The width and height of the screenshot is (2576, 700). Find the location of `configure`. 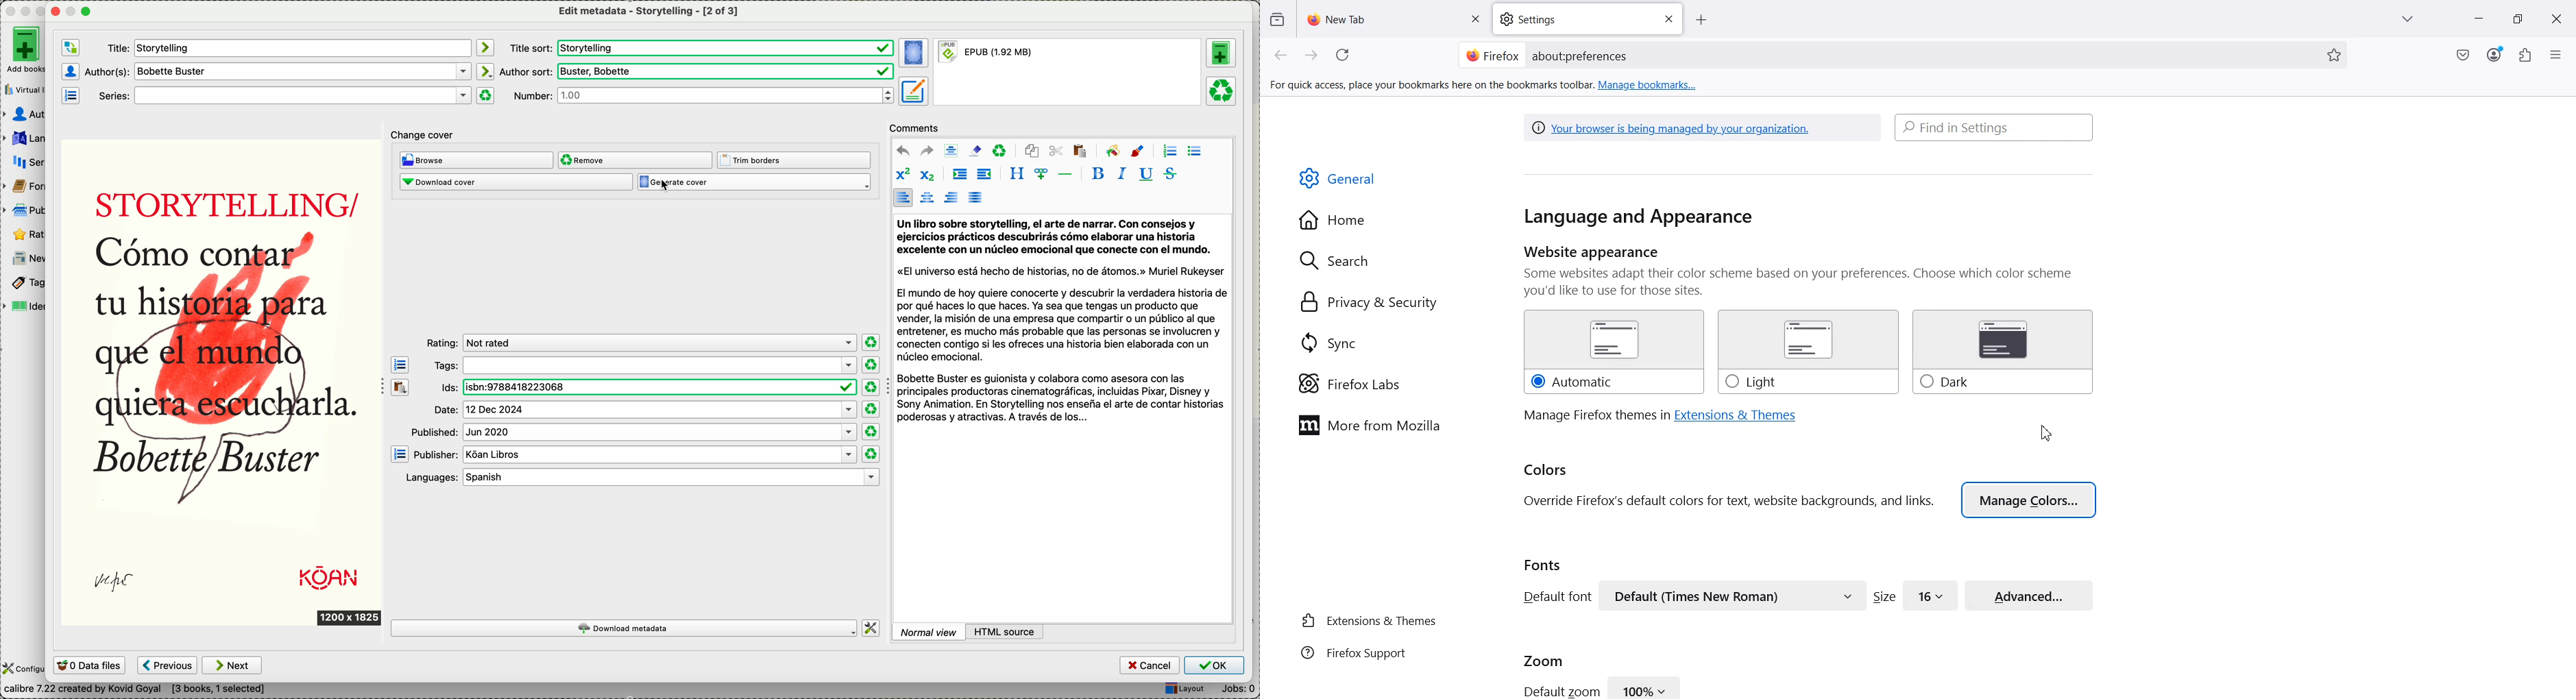

configure is located at coordinates (24, 669).